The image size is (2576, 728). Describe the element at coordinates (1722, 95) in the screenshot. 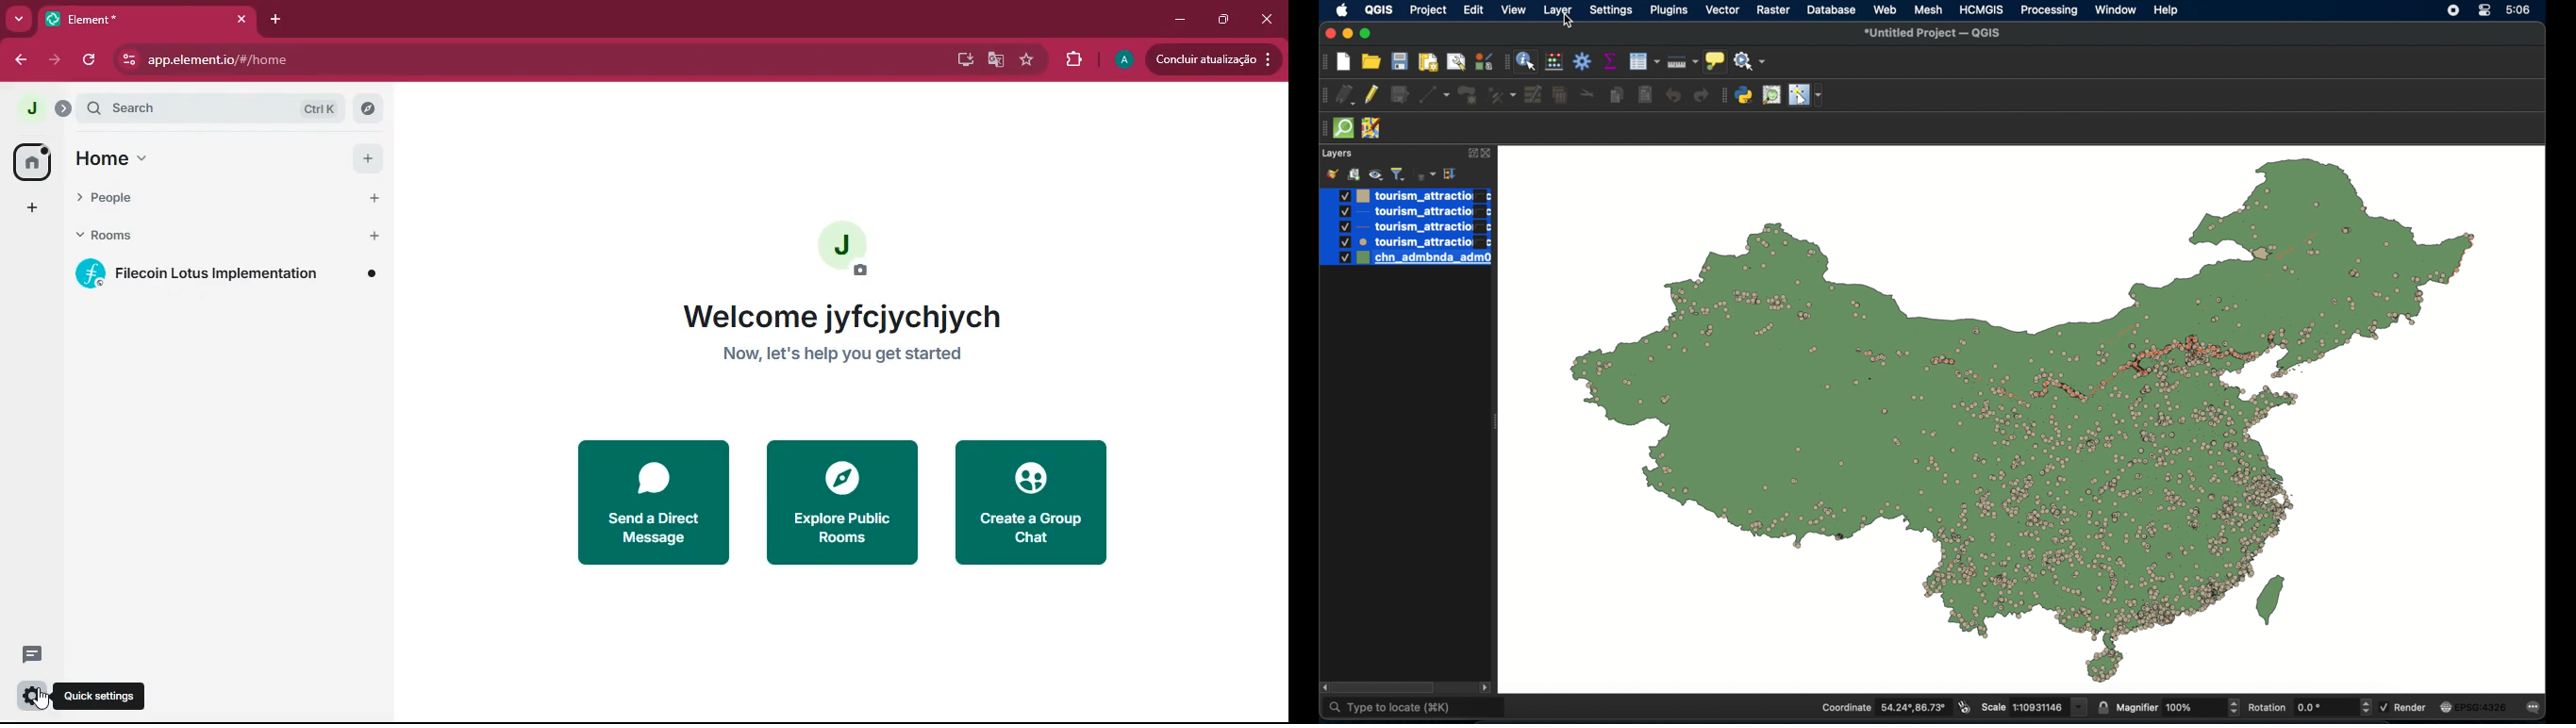

I see `drag handle` at that location.